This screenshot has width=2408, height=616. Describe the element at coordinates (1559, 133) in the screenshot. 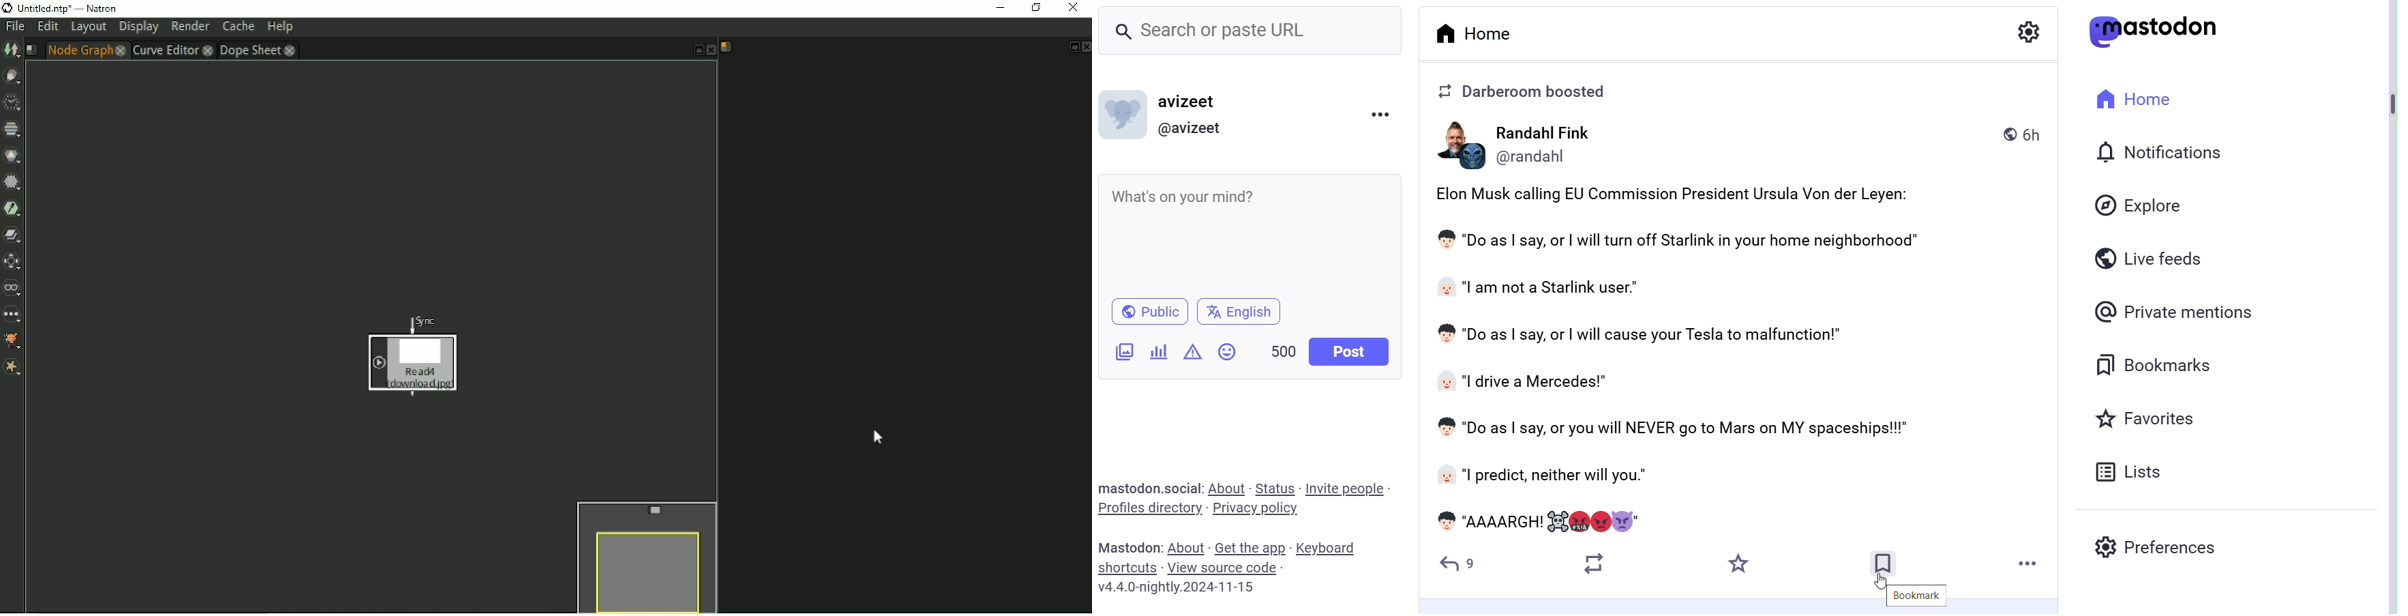

I see `Randahl Fink` at that location.